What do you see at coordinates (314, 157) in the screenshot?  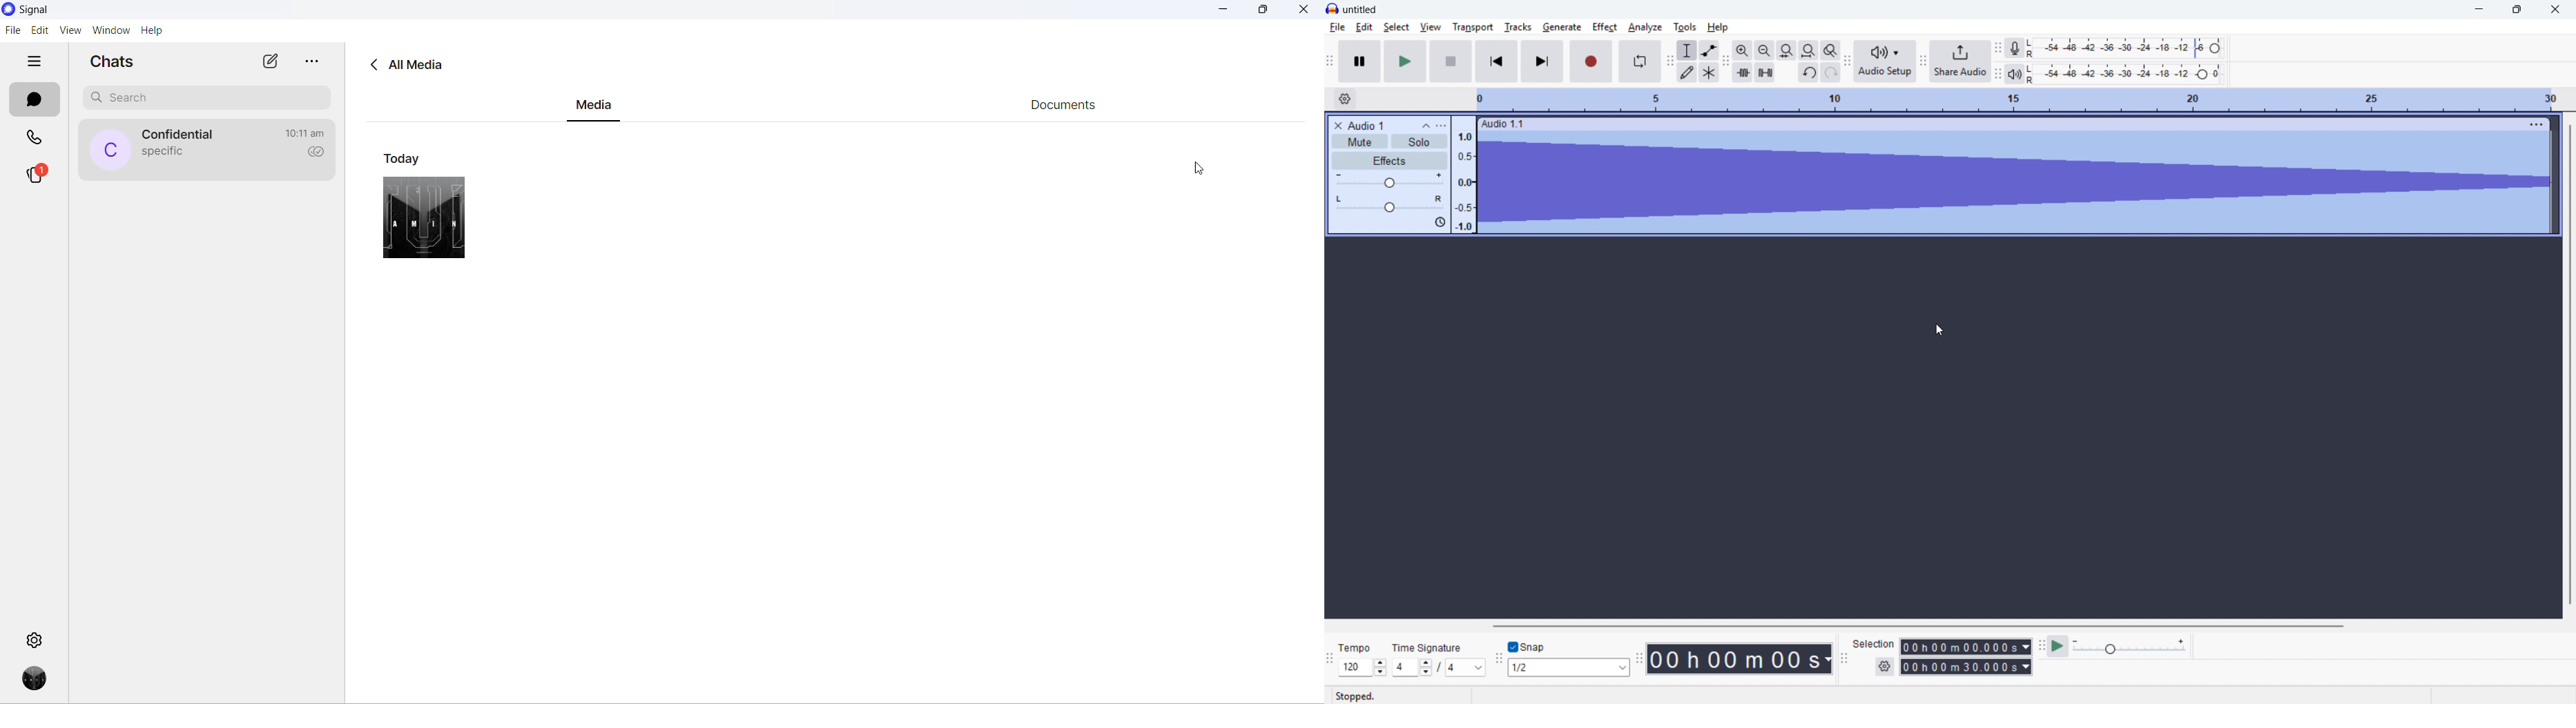 I see `read recipient` at bounding box center [314, 157].